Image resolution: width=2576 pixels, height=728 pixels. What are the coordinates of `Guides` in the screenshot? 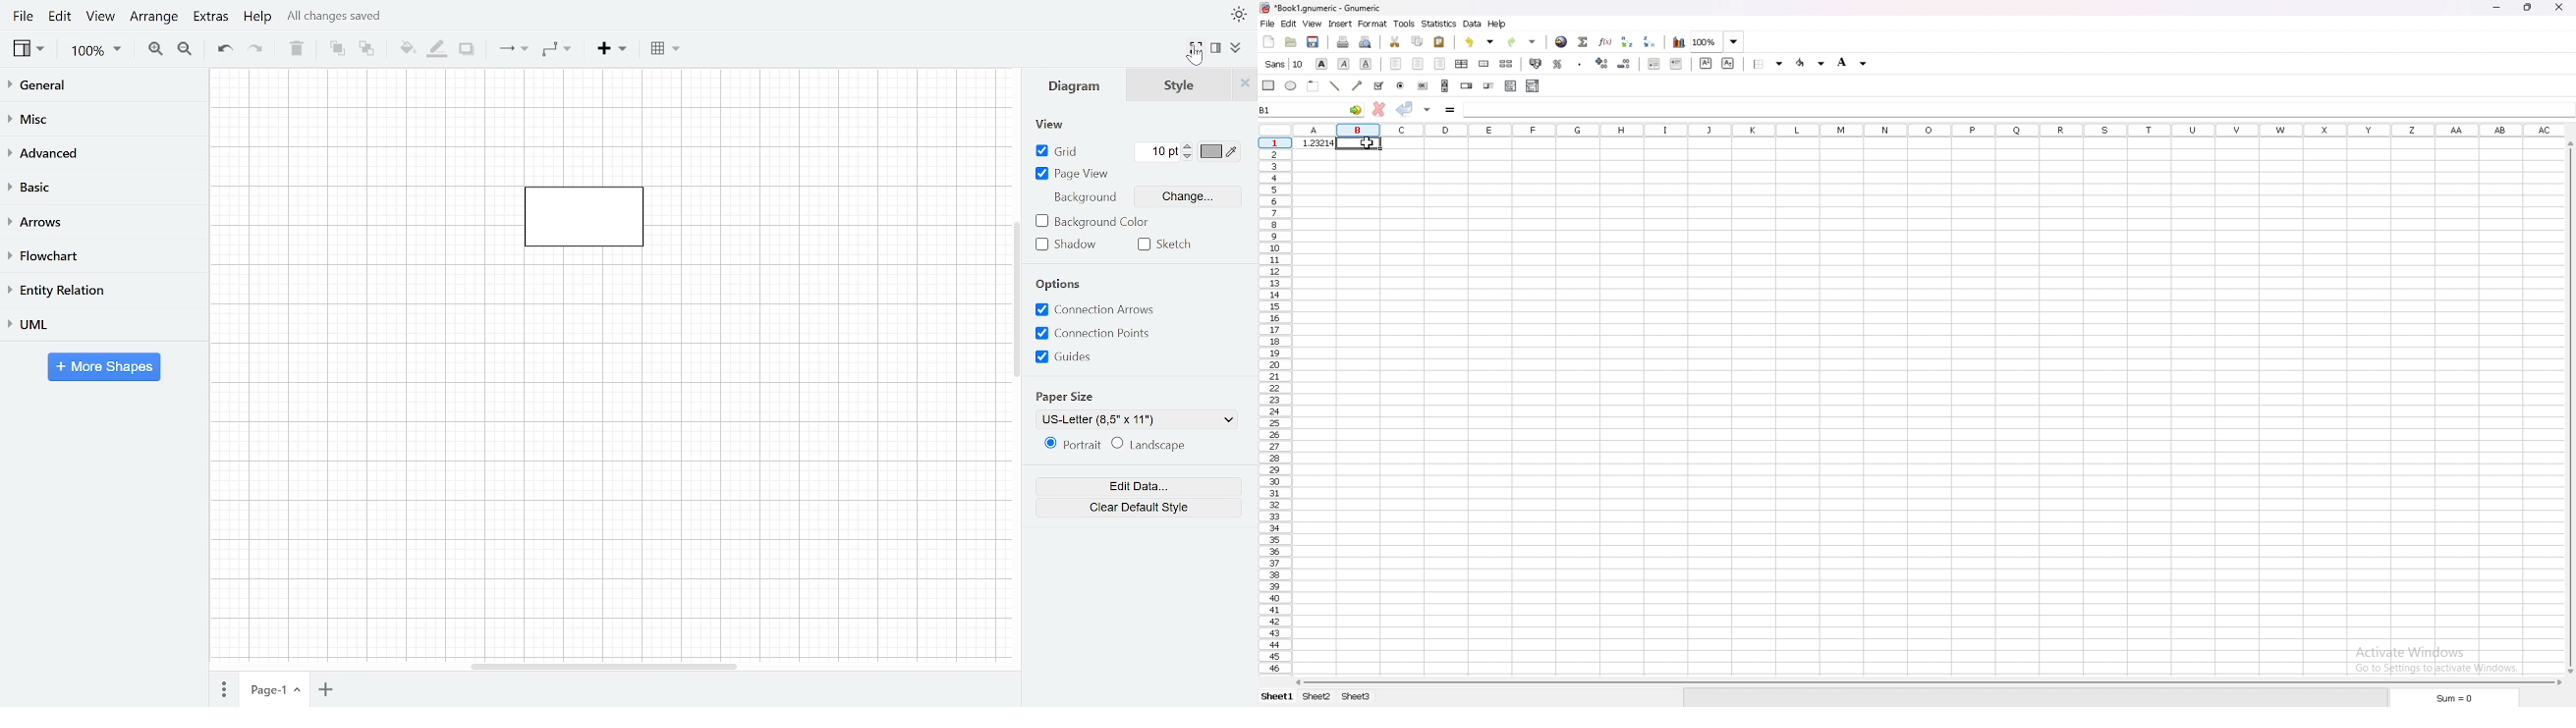 It's located at (1068, 356).